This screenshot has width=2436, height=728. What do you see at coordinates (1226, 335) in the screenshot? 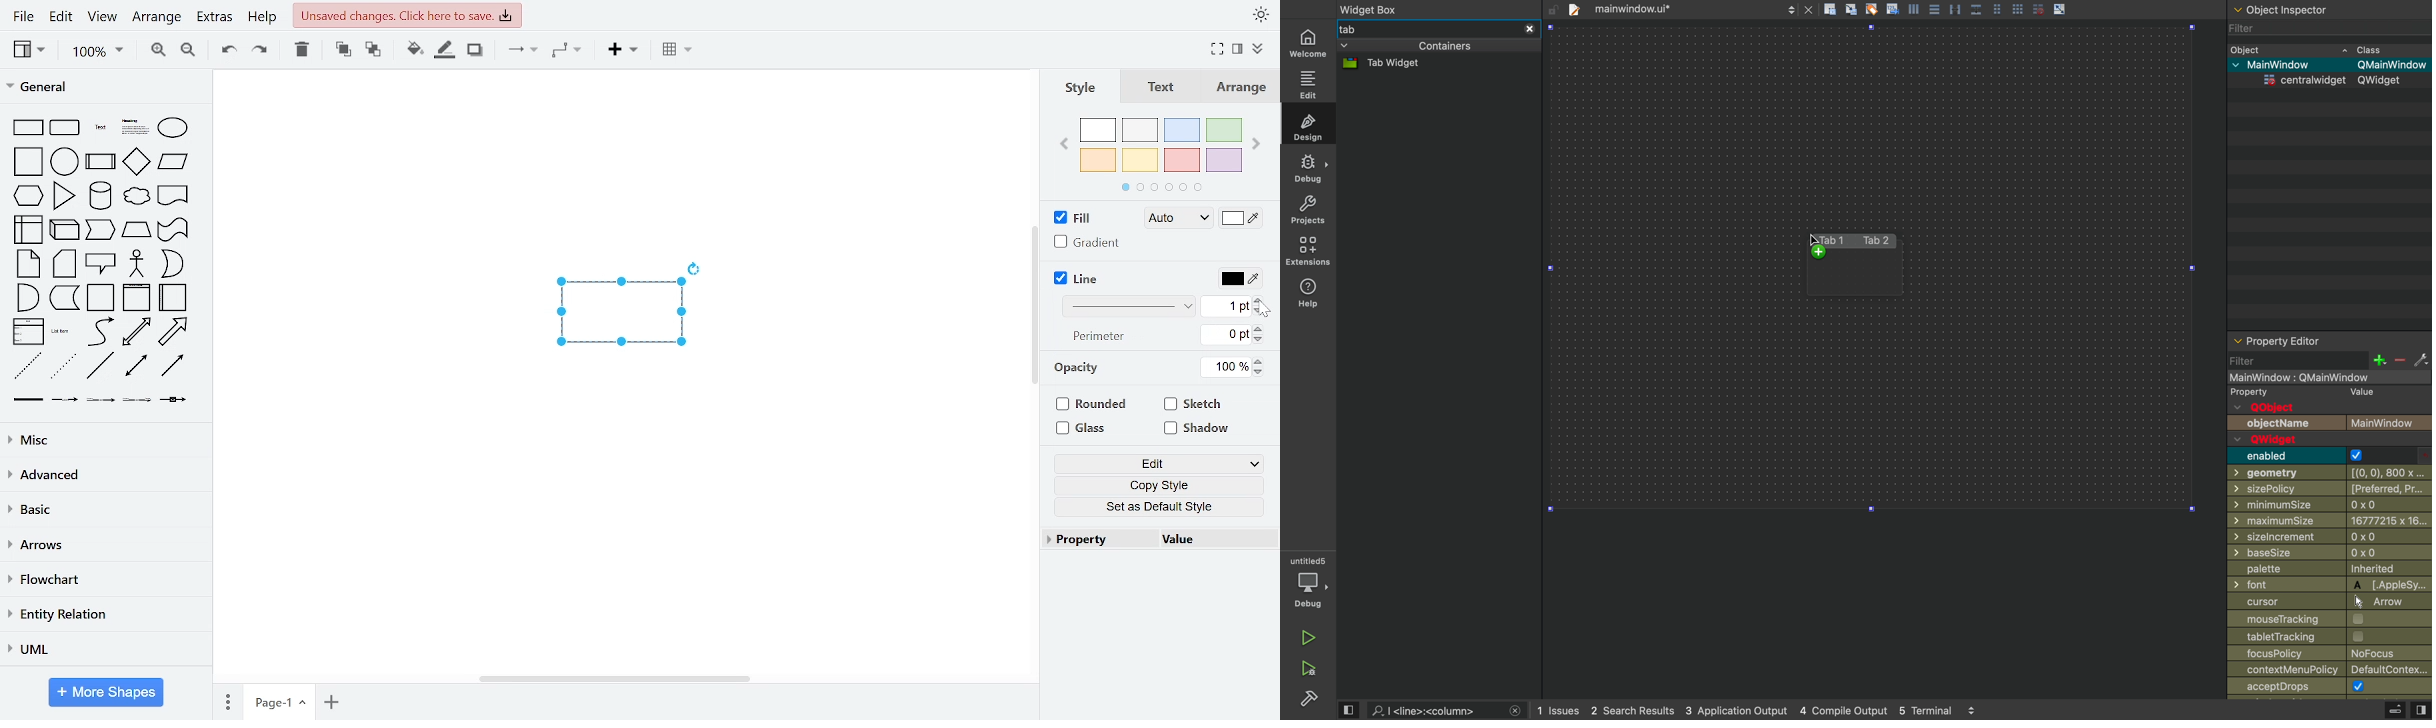
I see `current perimeter` at bounding box center [1226, 335].